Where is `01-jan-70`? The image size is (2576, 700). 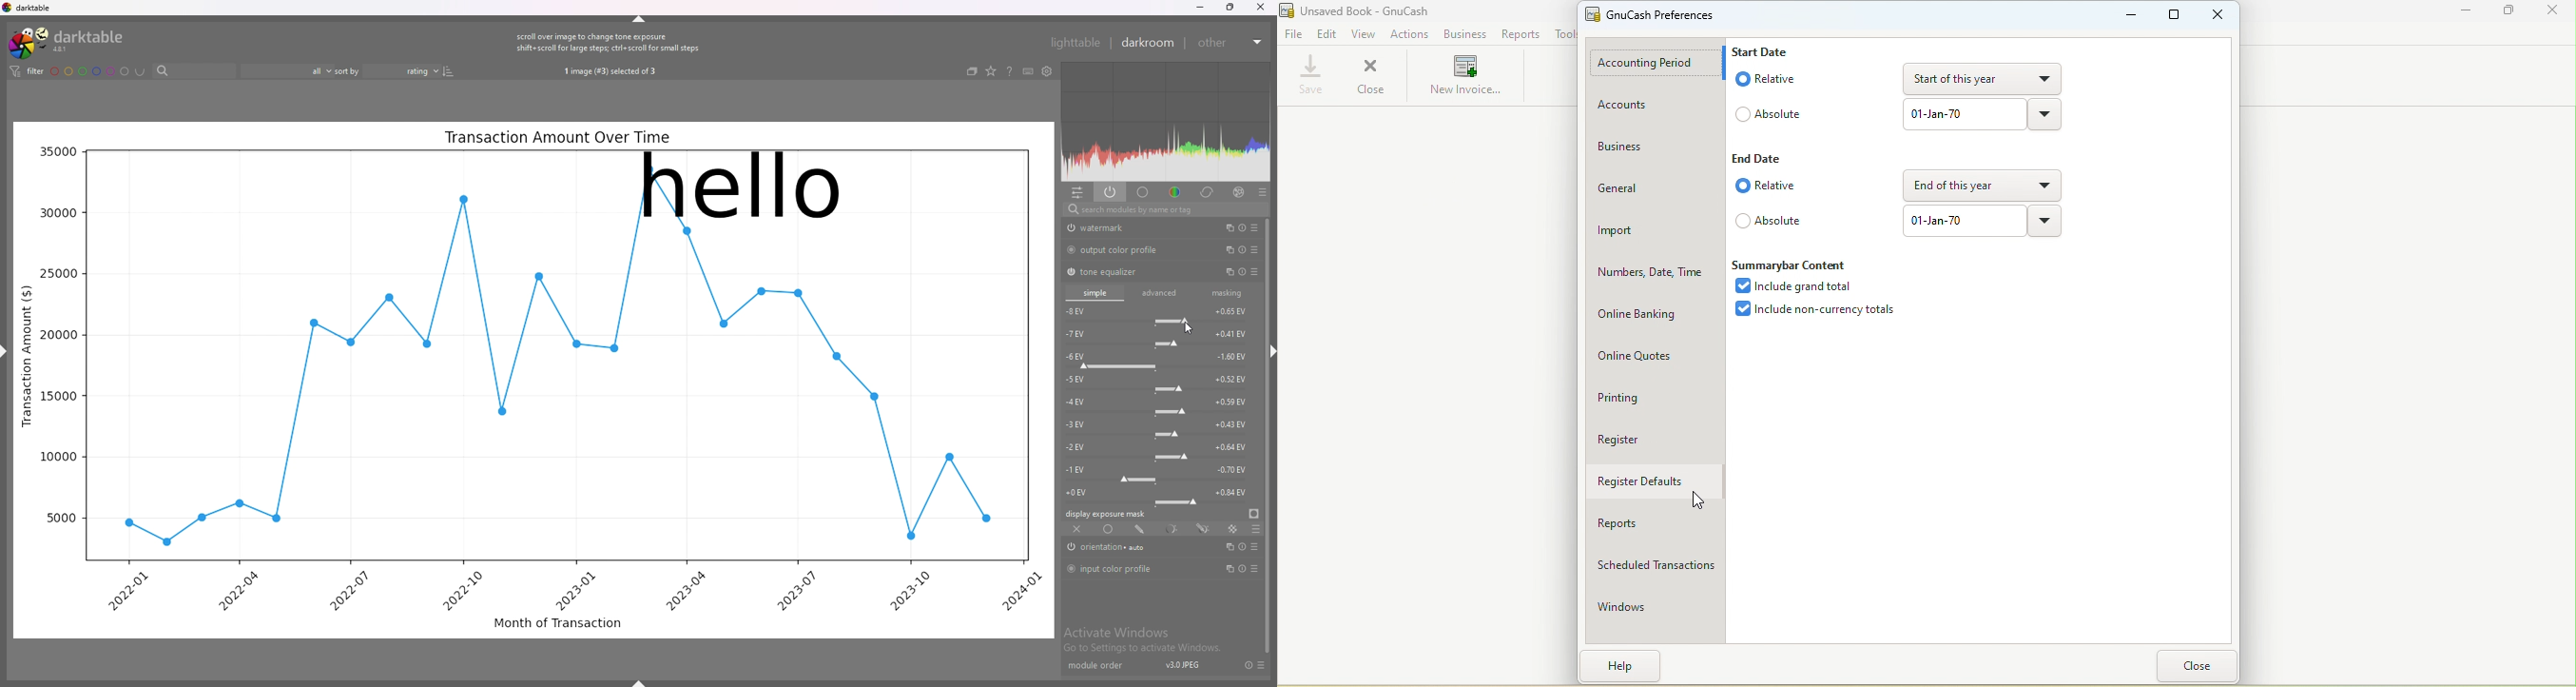
01-jan-70 is located at coordinates (1966, 115).